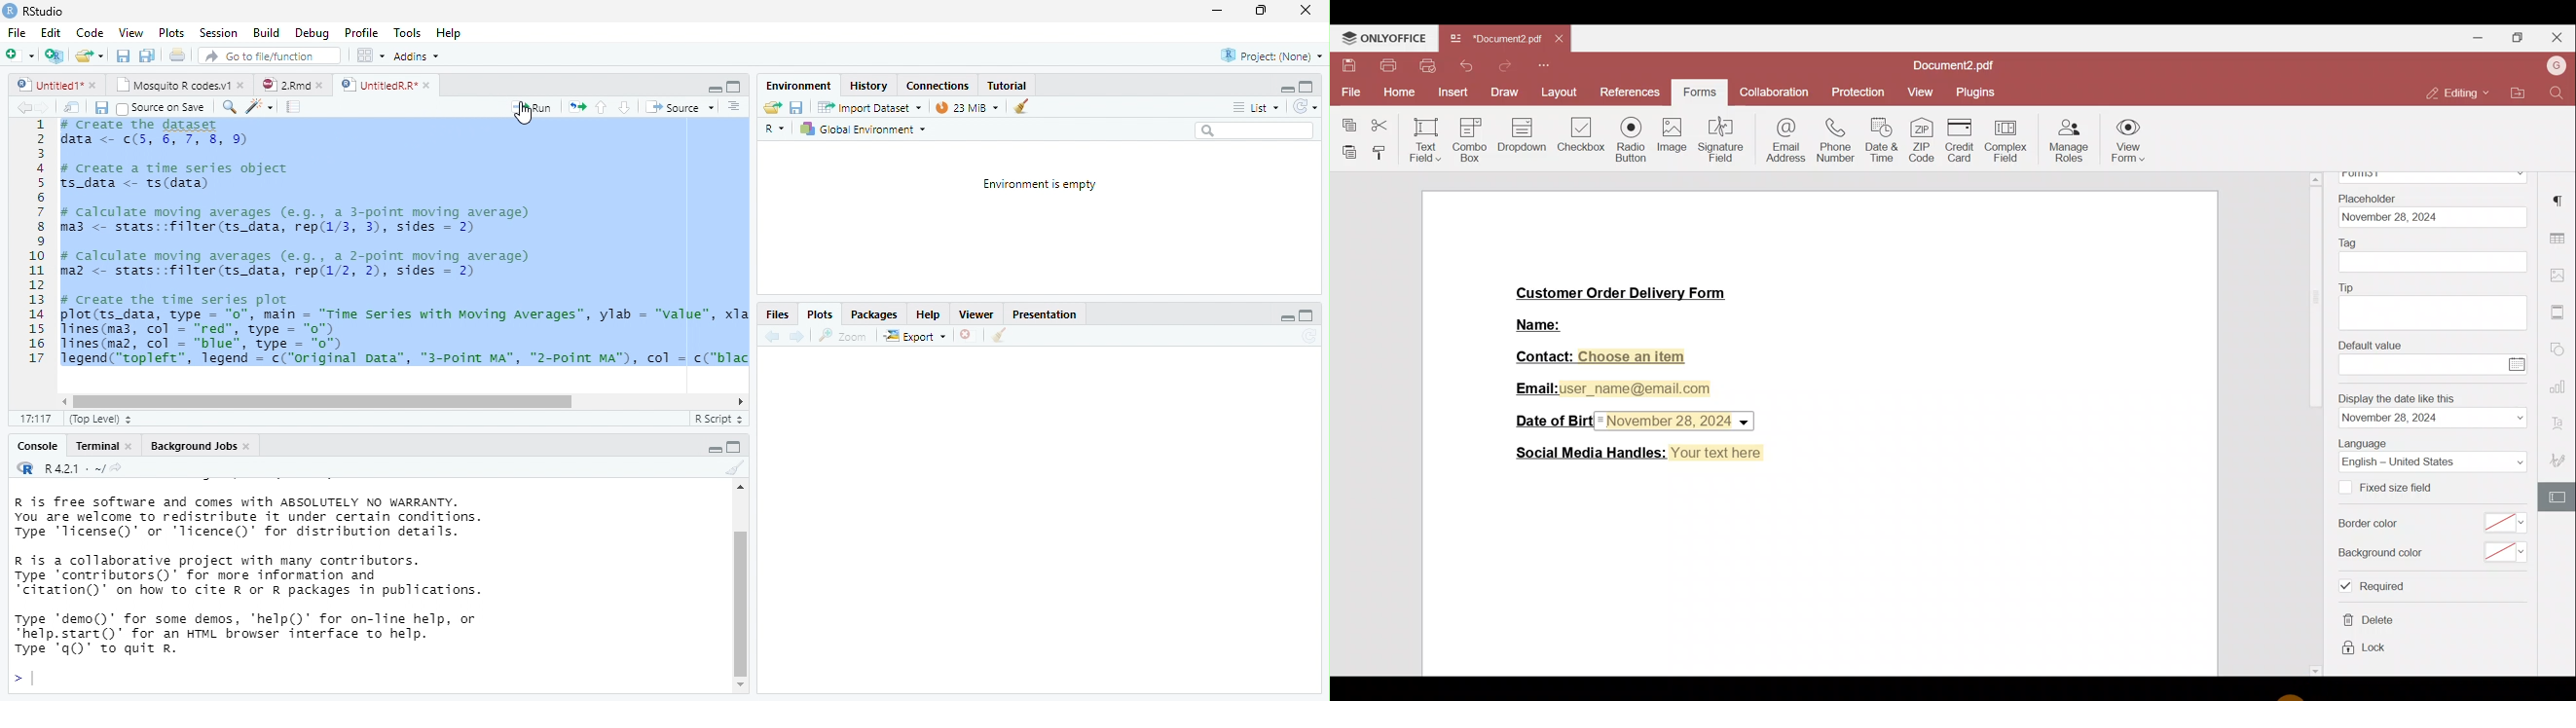 Image resolution: width=2576 pixels, height=728 pixels. What do you see at coordinates (738, 402) in the screenshot?
I see `scrollbar right` at bounding box center [738, 402].